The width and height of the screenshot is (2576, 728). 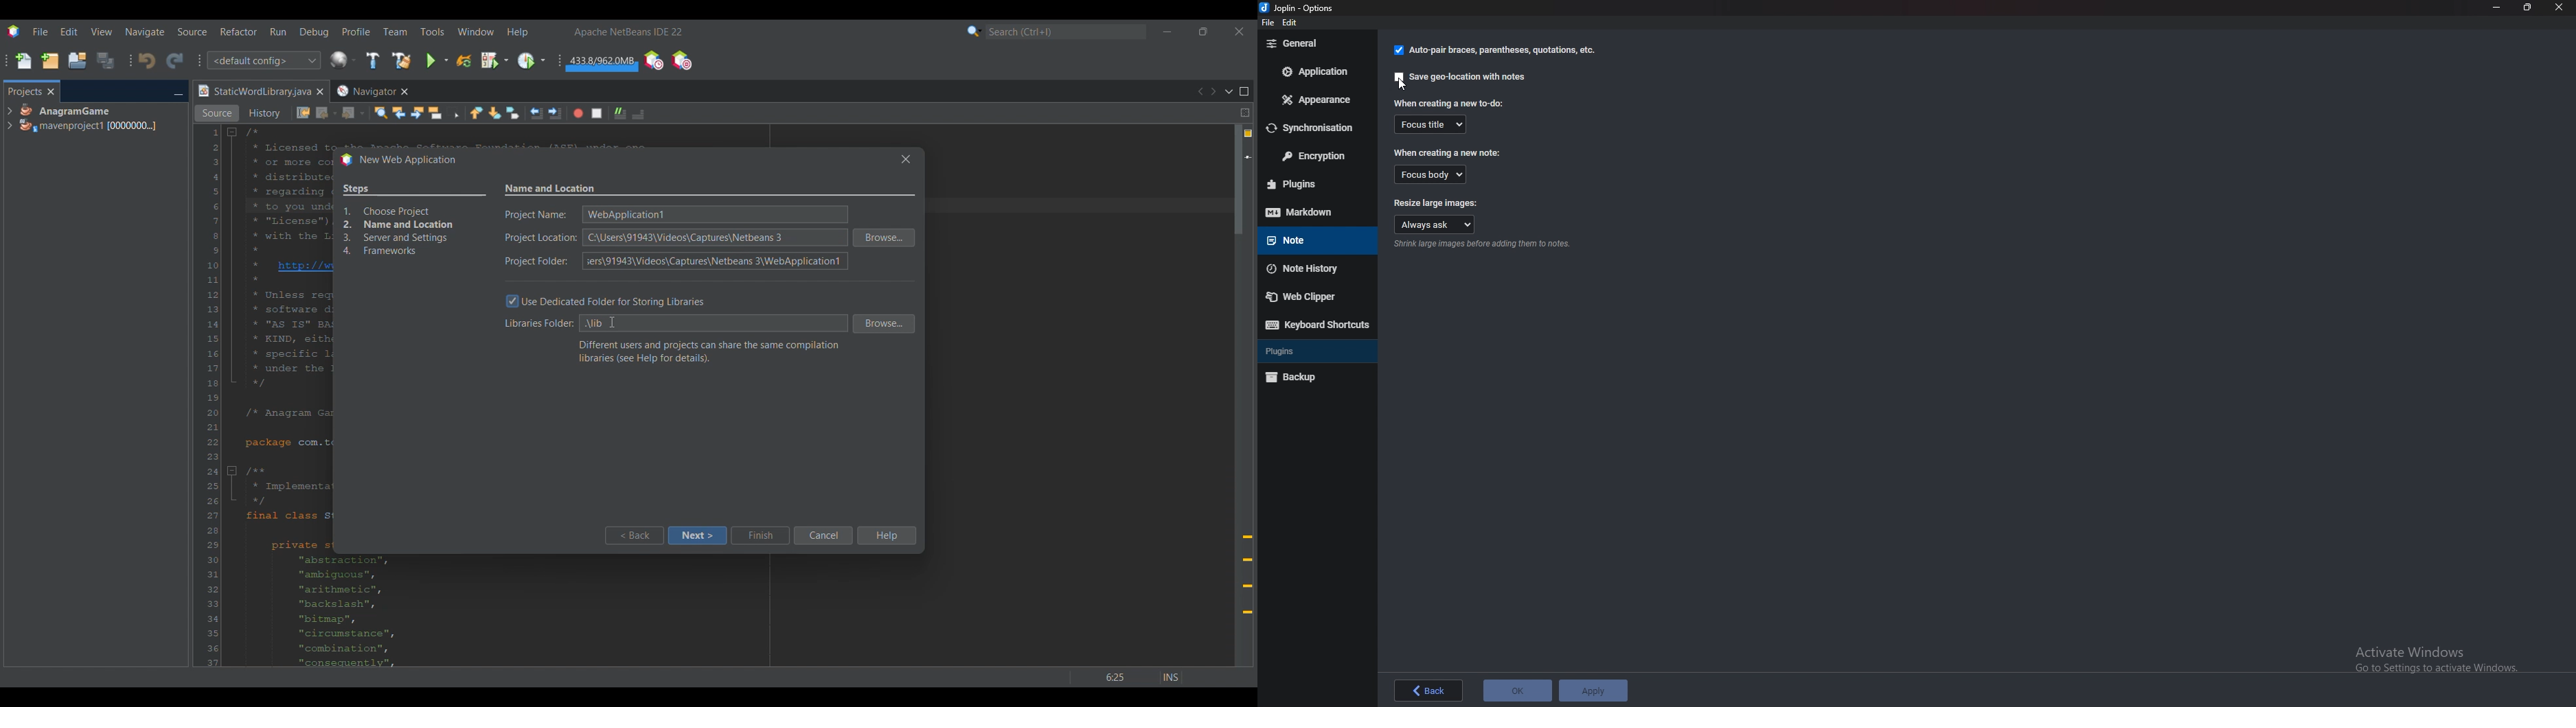 What do you see at coordinates (2528, 8) in the screenshot?
I see `Resize` at bounding box center [2528, 8].